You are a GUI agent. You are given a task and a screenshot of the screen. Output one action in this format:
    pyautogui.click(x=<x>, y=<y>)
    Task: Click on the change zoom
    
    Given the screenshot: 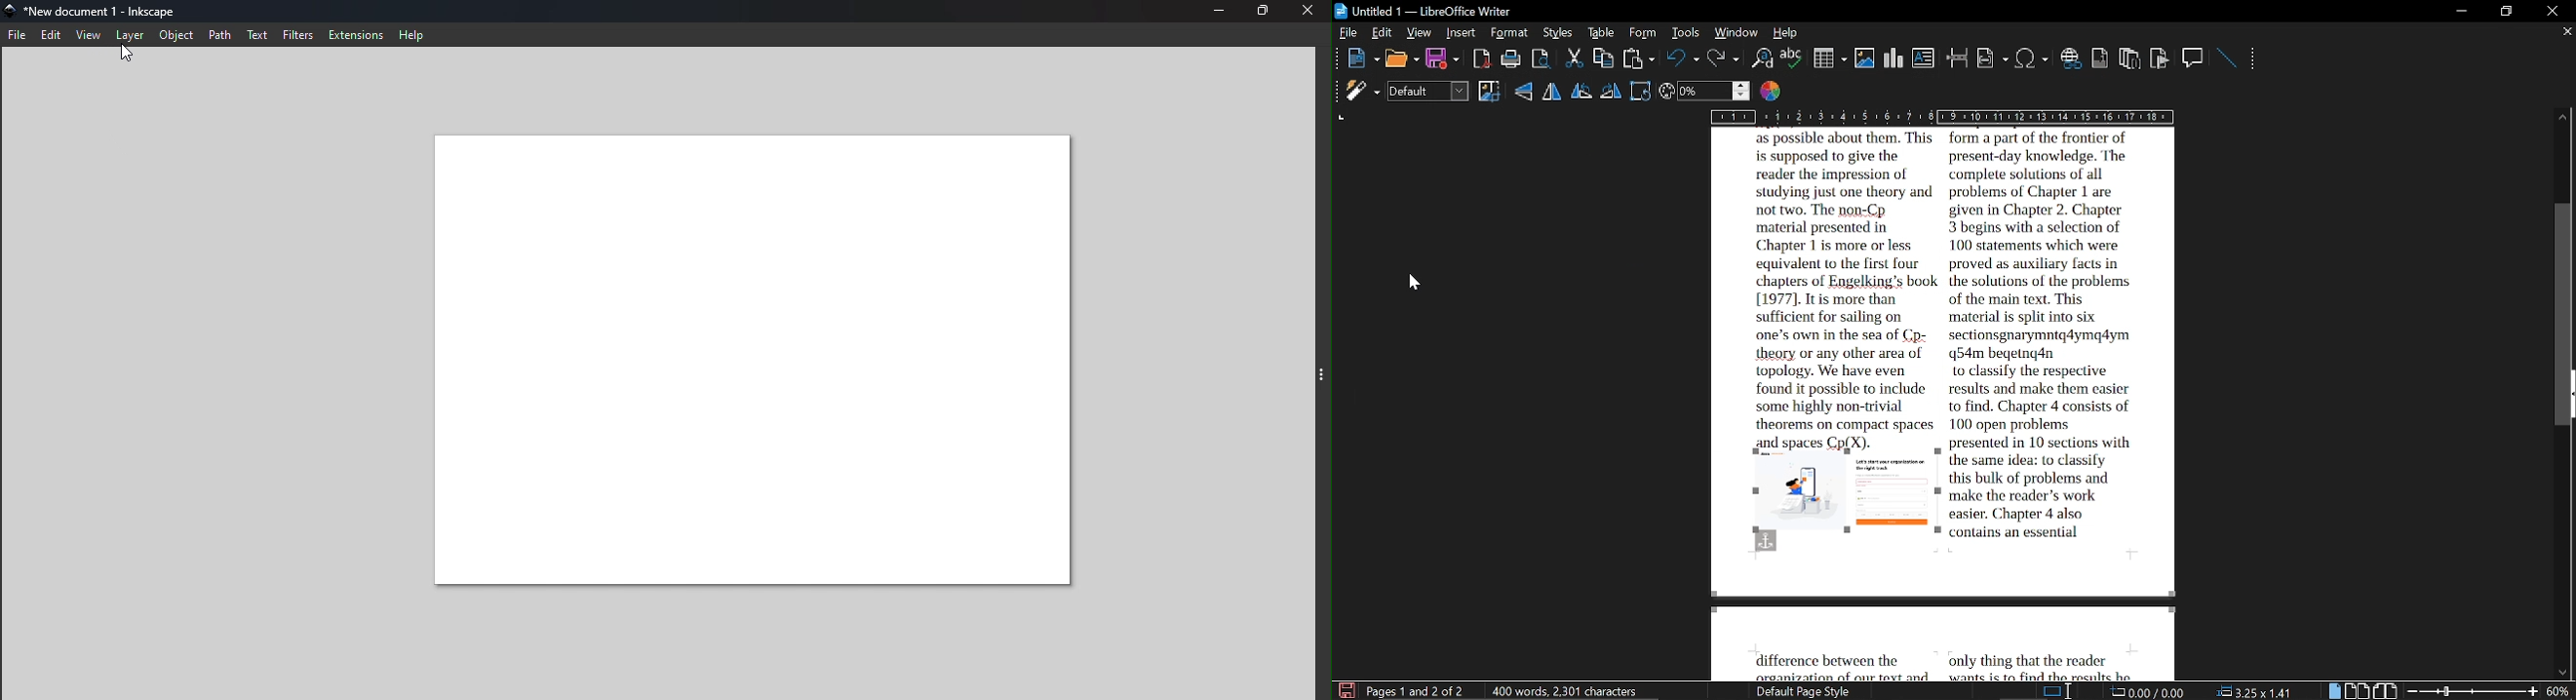 What is the action you would take?
    pyautogui.click(x=2473, y=691)
    